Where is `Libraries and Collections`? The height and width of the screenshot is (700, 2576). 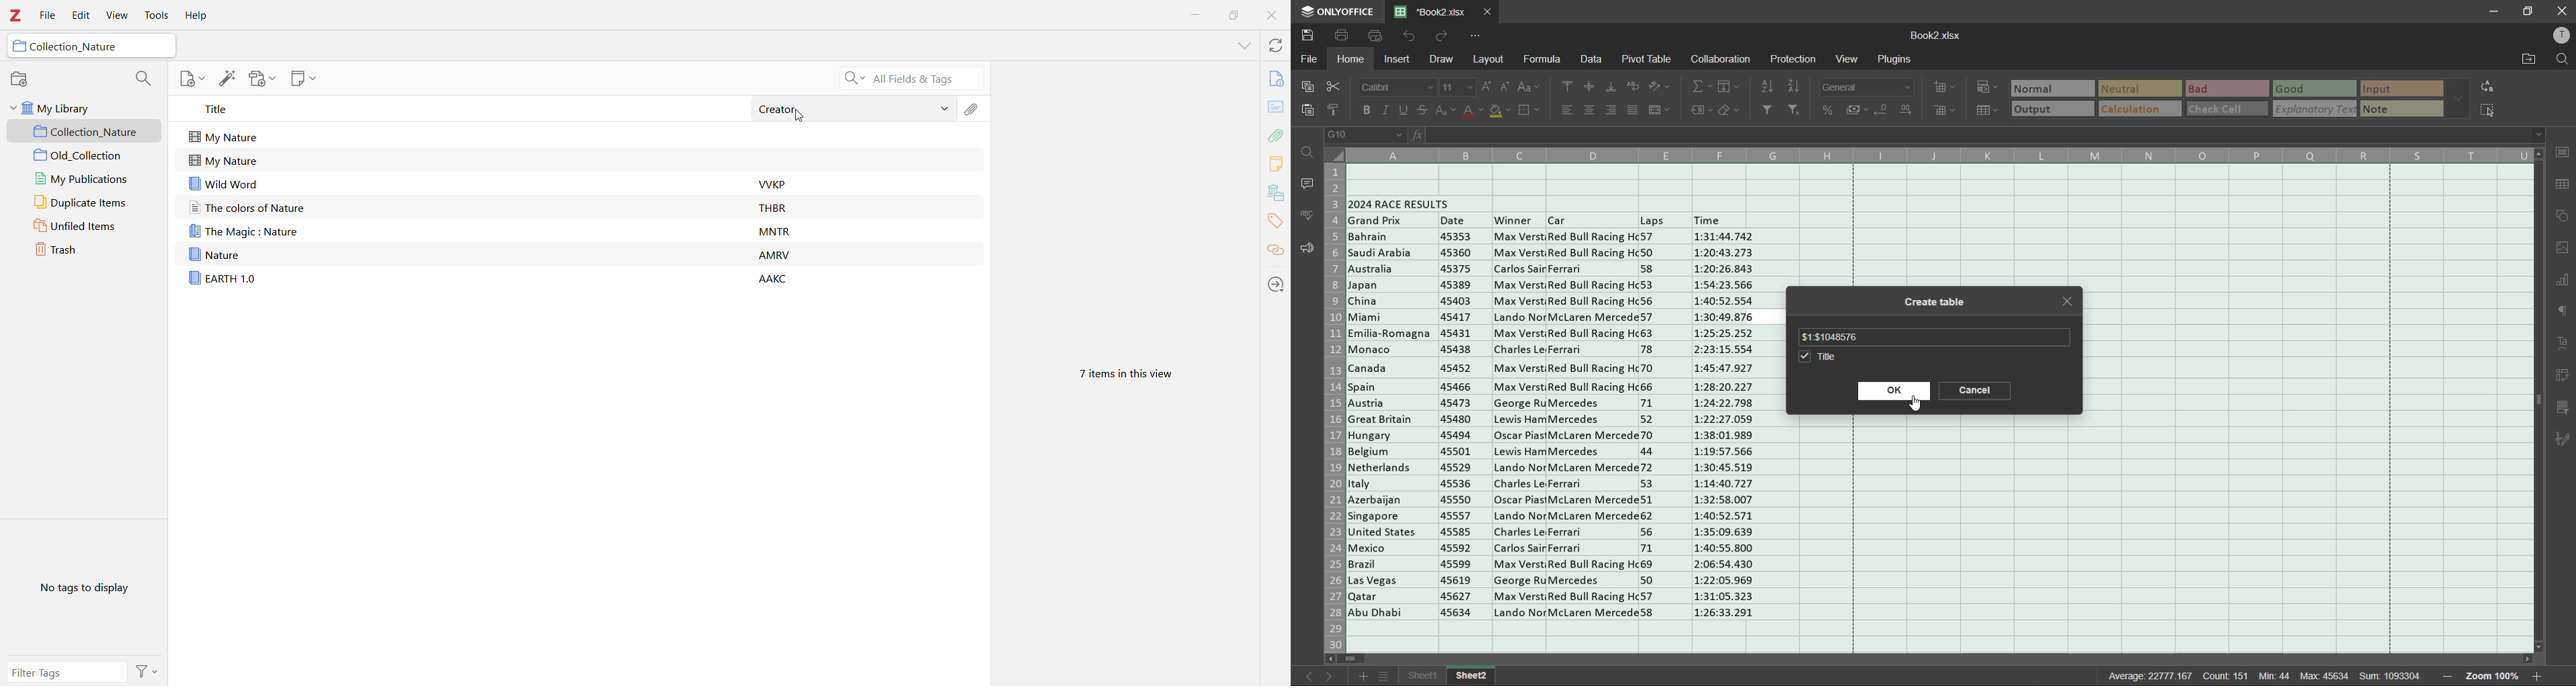 Libraries and Collections is located at coordinates (1276, 192).